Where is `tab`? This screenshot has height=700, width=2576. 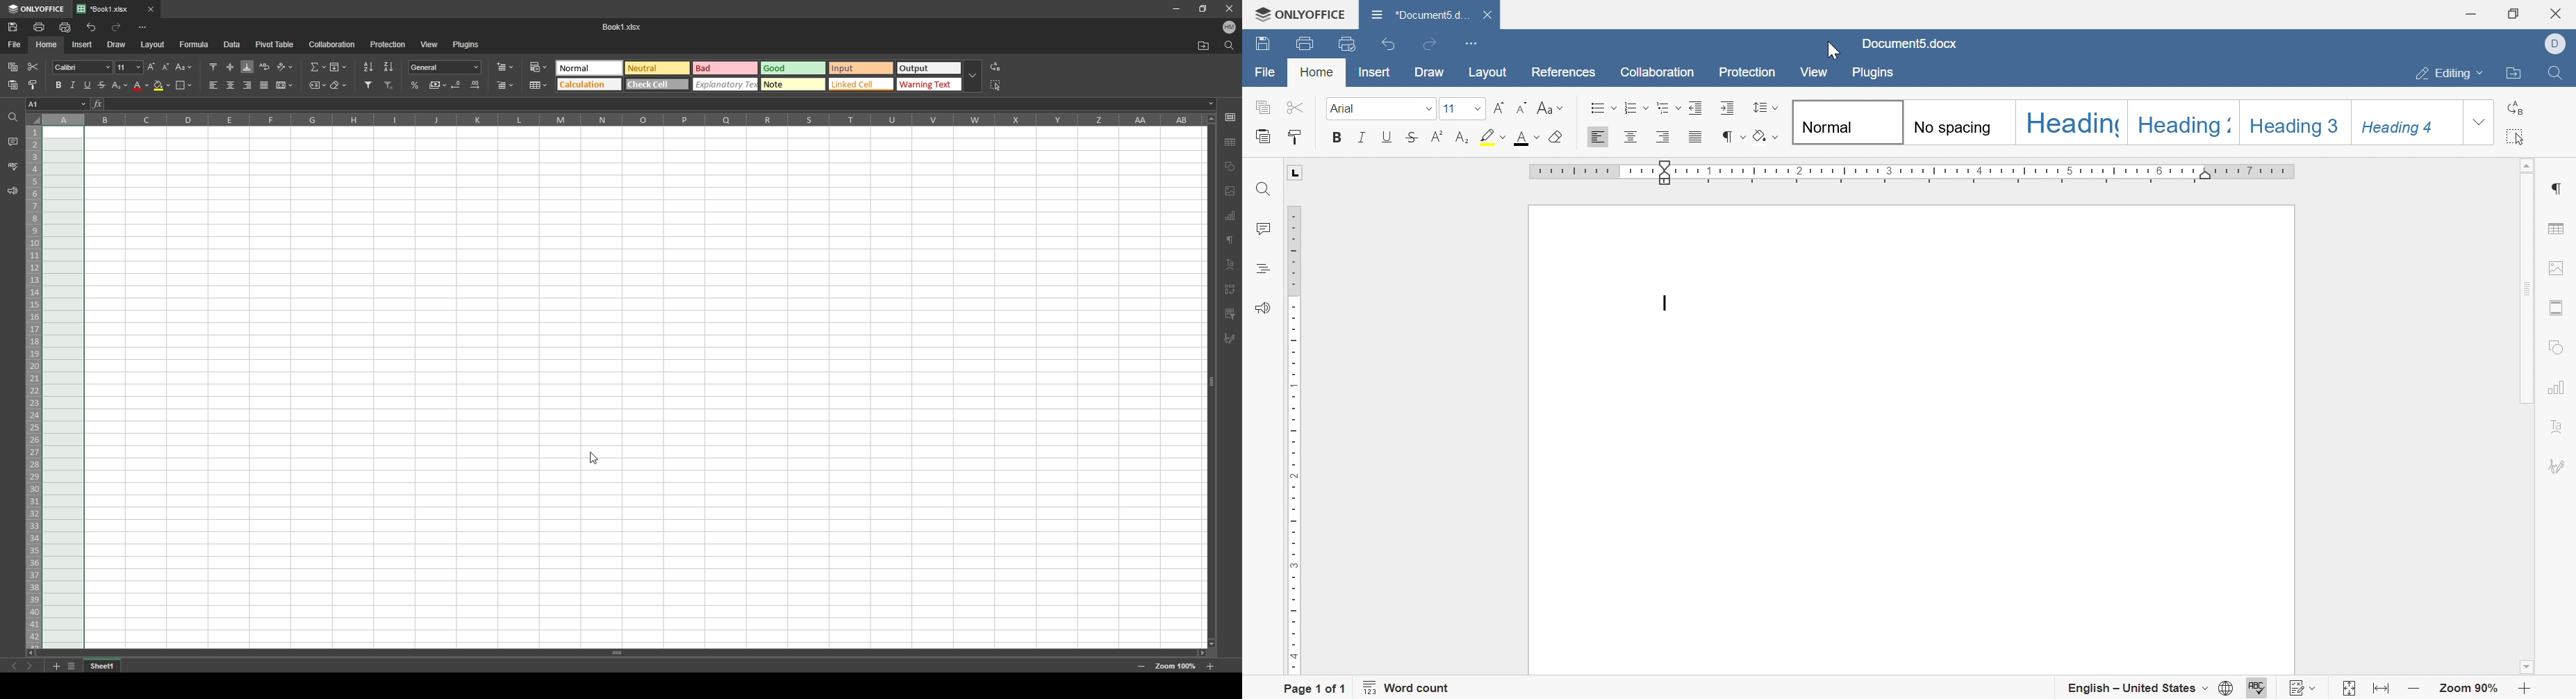
tab is located at coordinates (102, 667).